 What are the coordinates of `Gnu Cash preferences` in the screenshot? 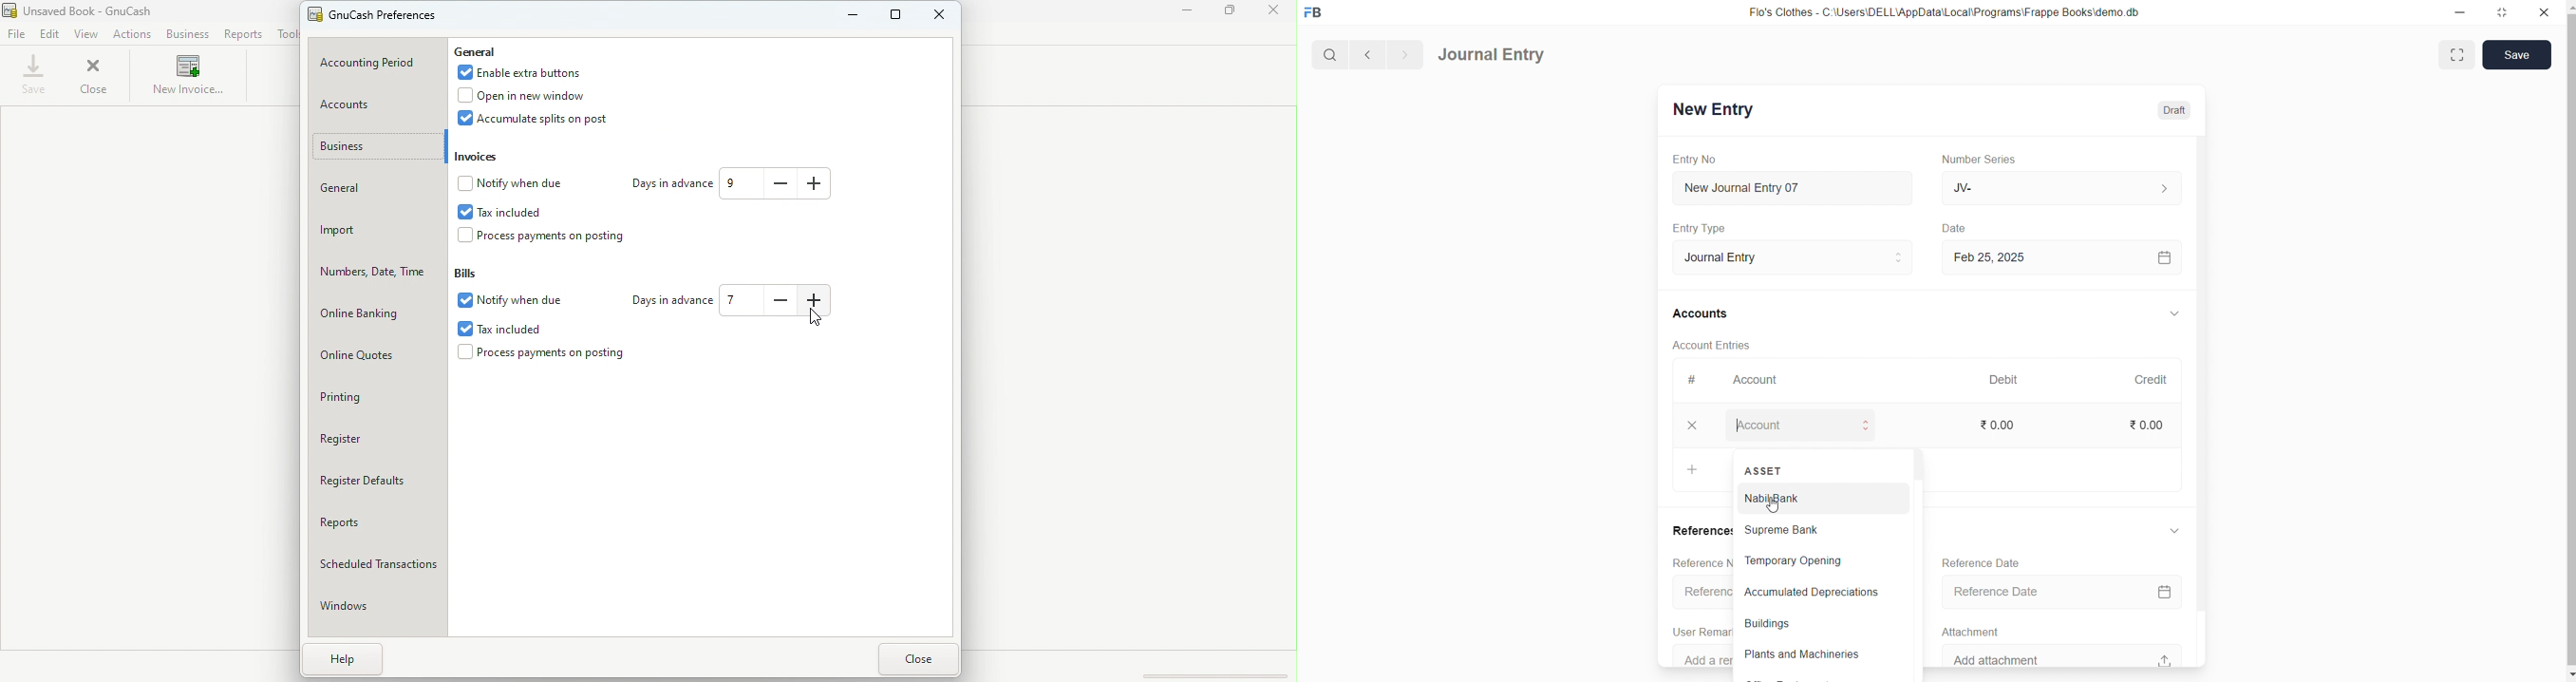 It's located at (376, 16).